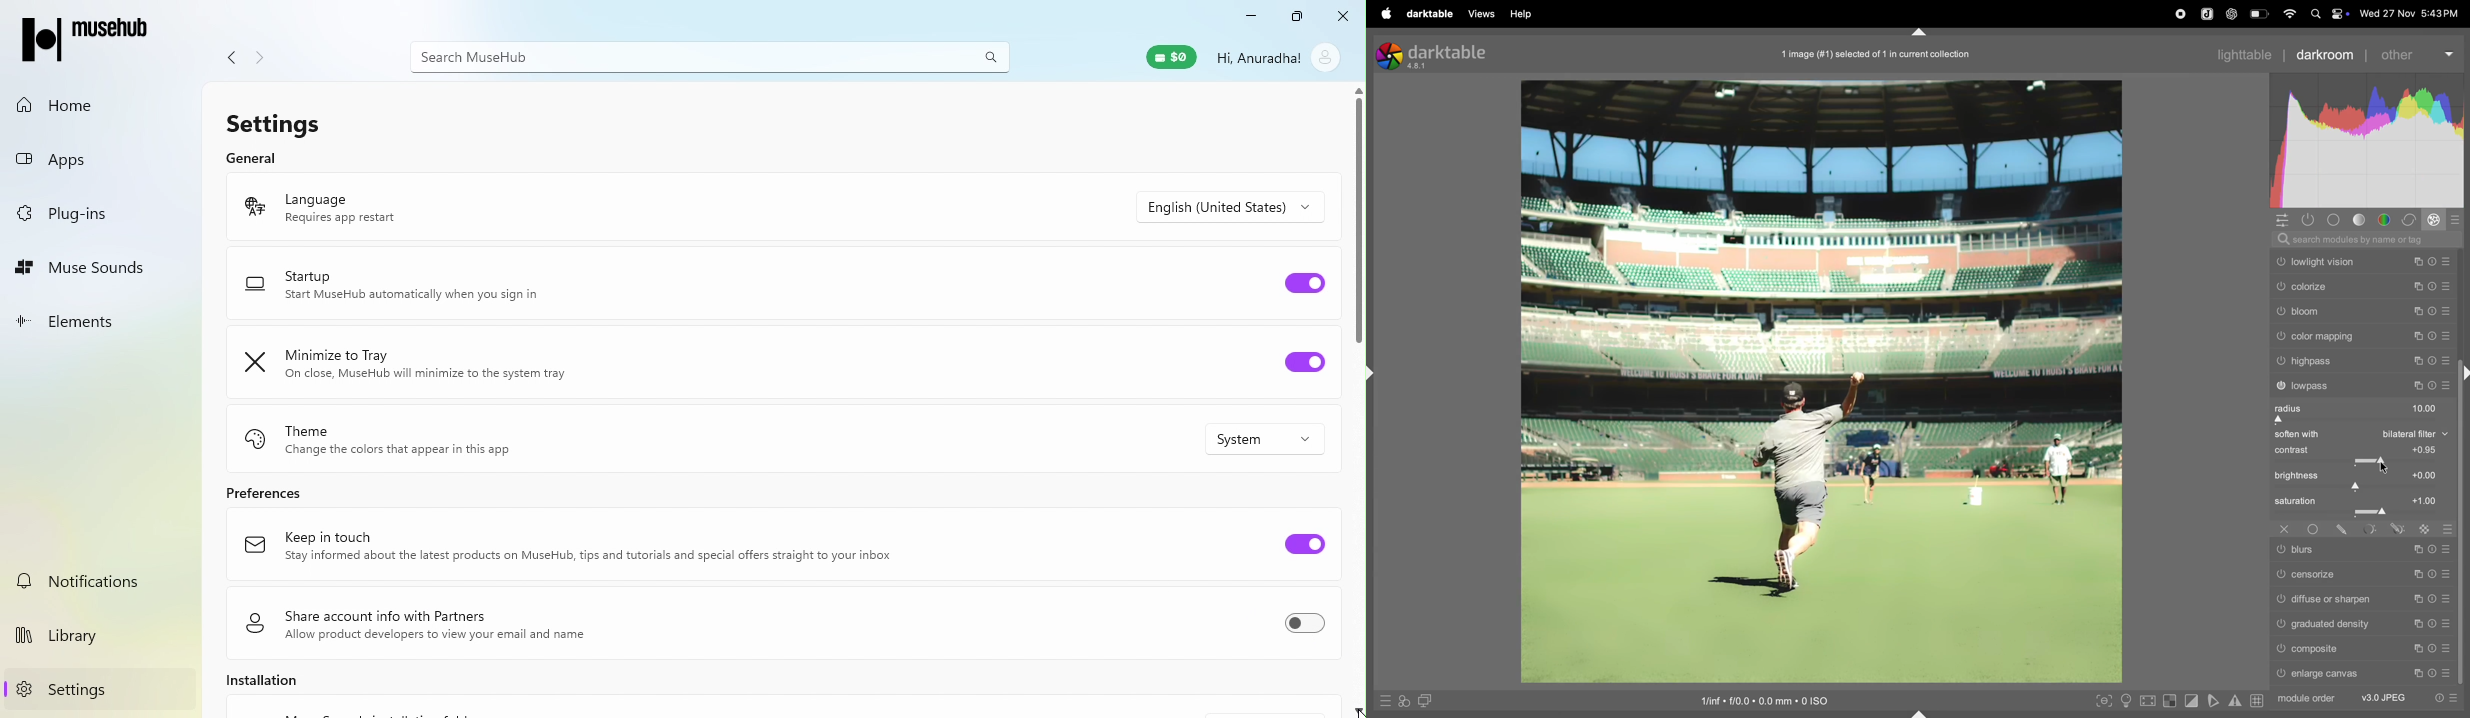 This screenshot has width=2492, height=728. What do you see at coordinates (274, 497) in the screenshot?
I see `Preferences` at bounding box center [274, 497].